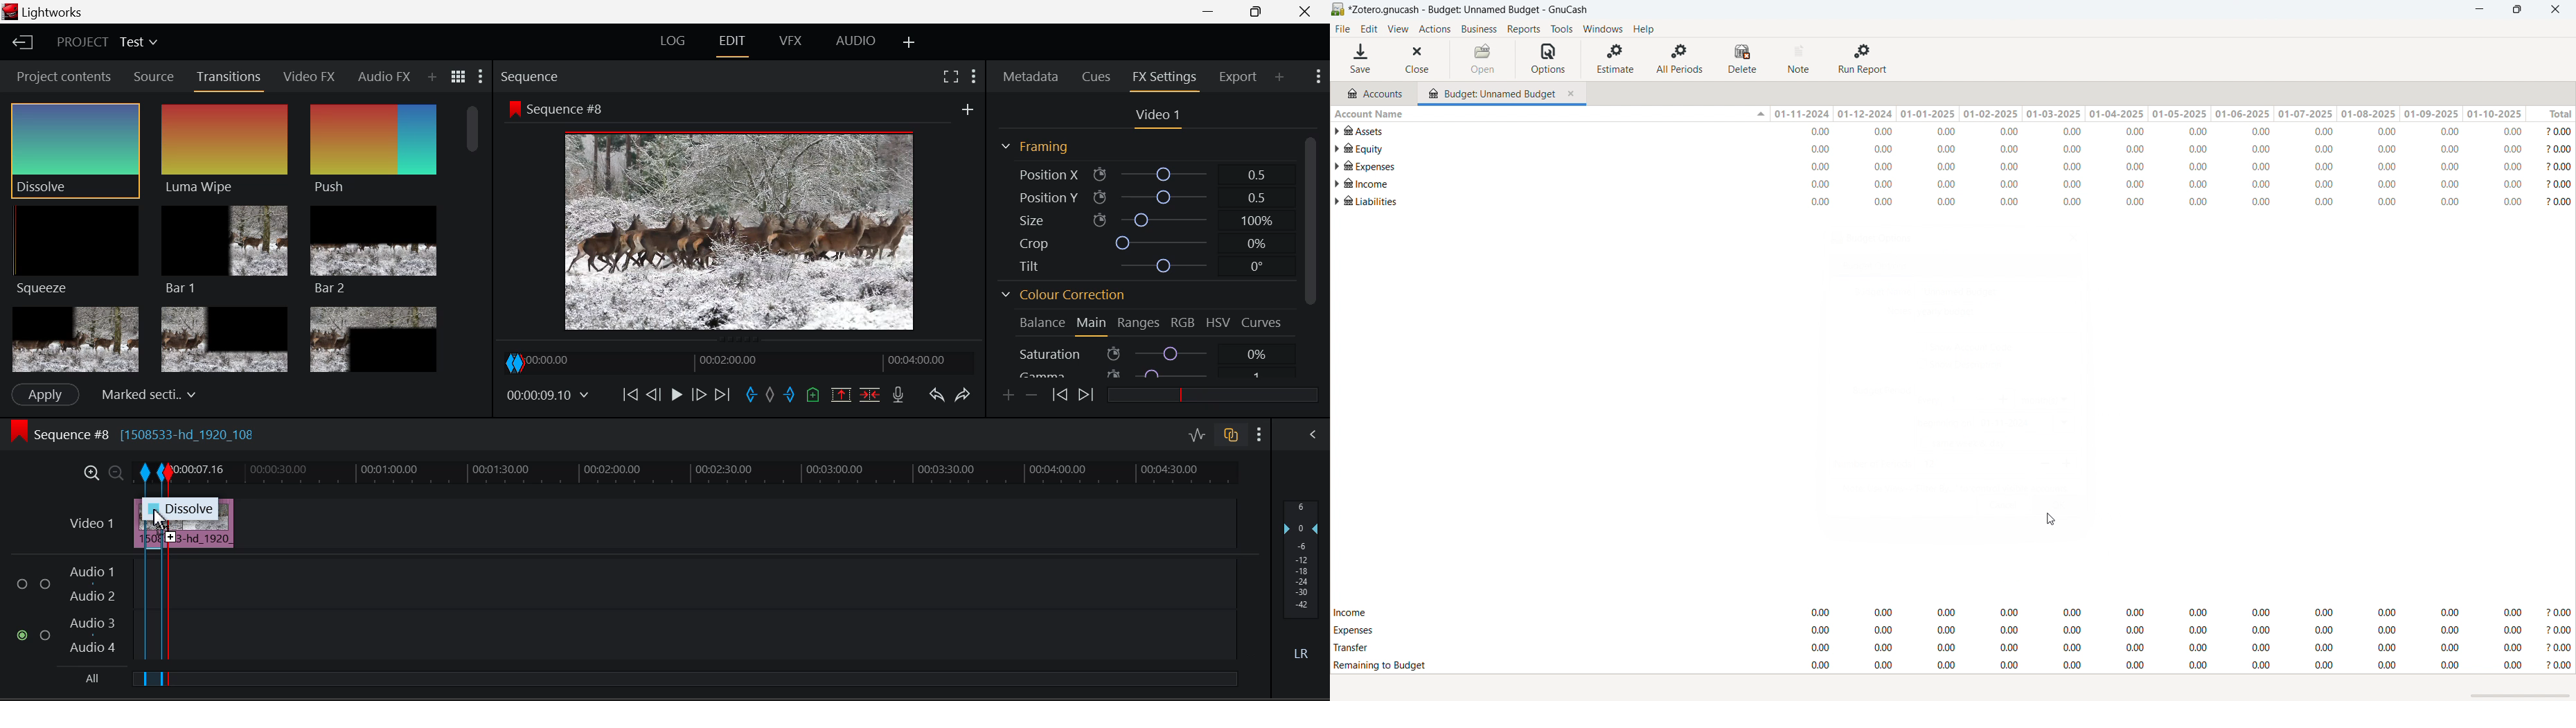  I want to click on Audio Layout, so click(853, 44).